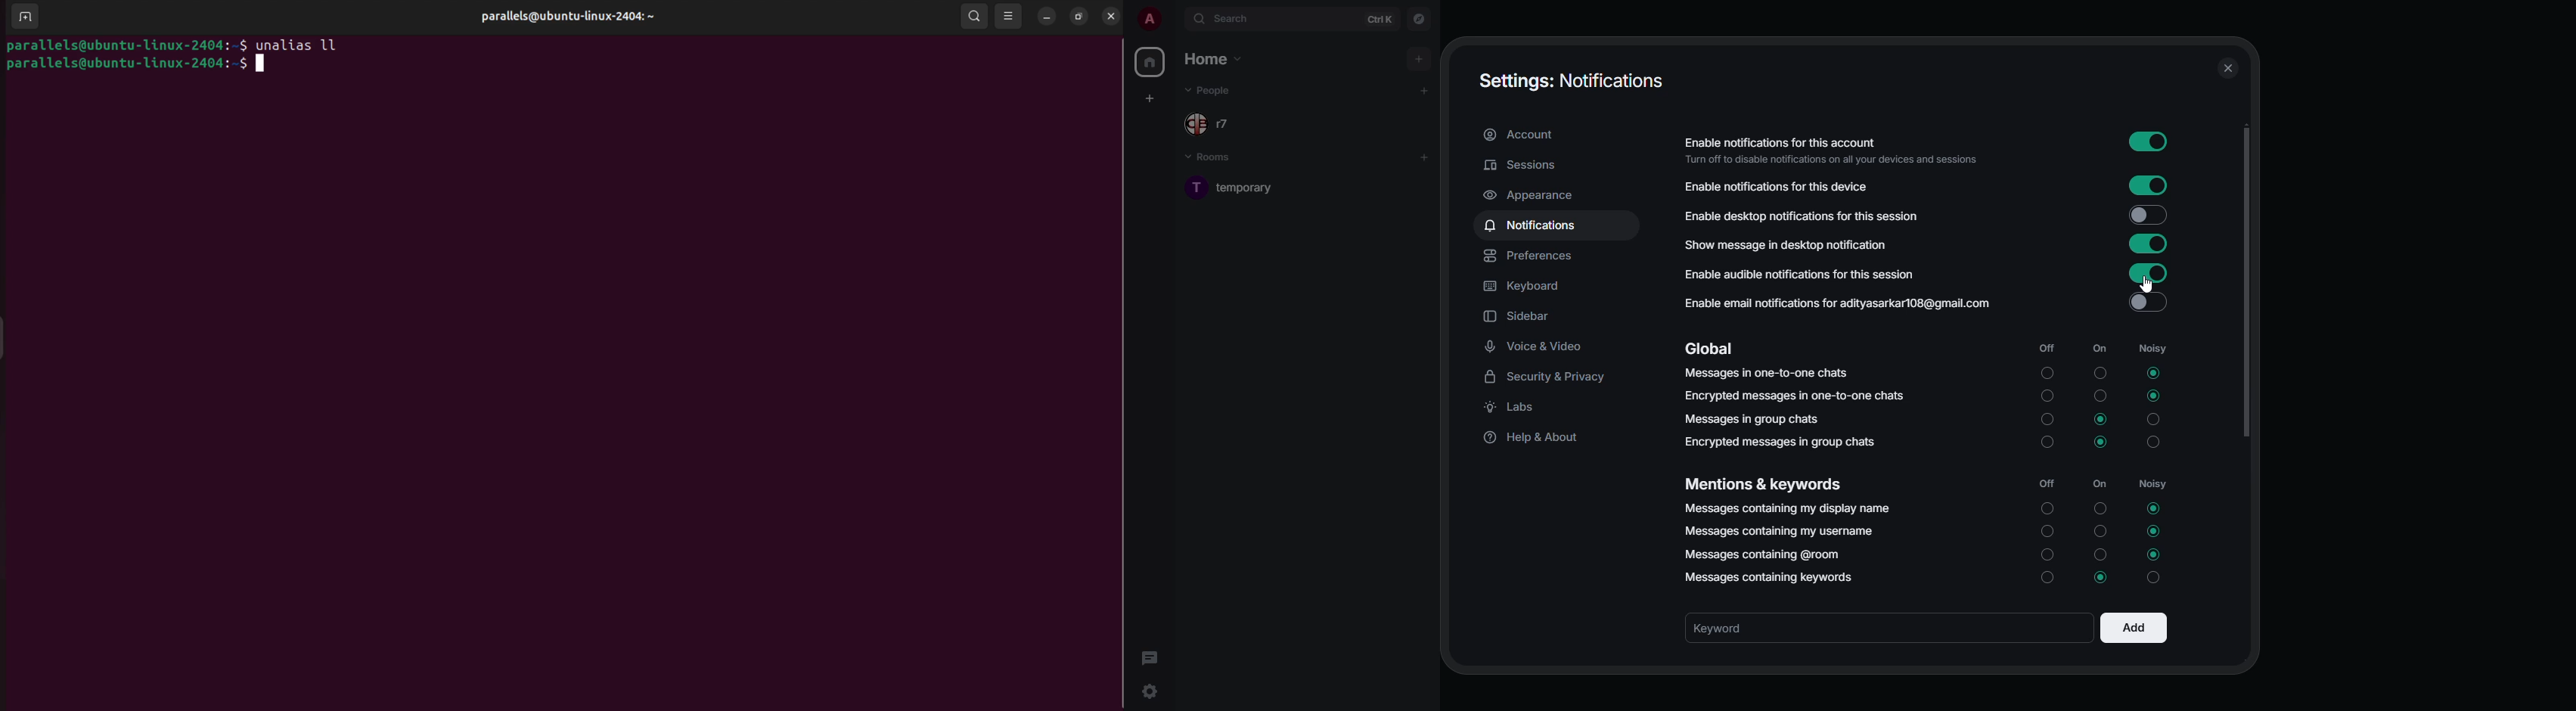 Image resolution: width=2576 pixels, height=728 pixels. I want to click on noisy, so click(2152, 348).